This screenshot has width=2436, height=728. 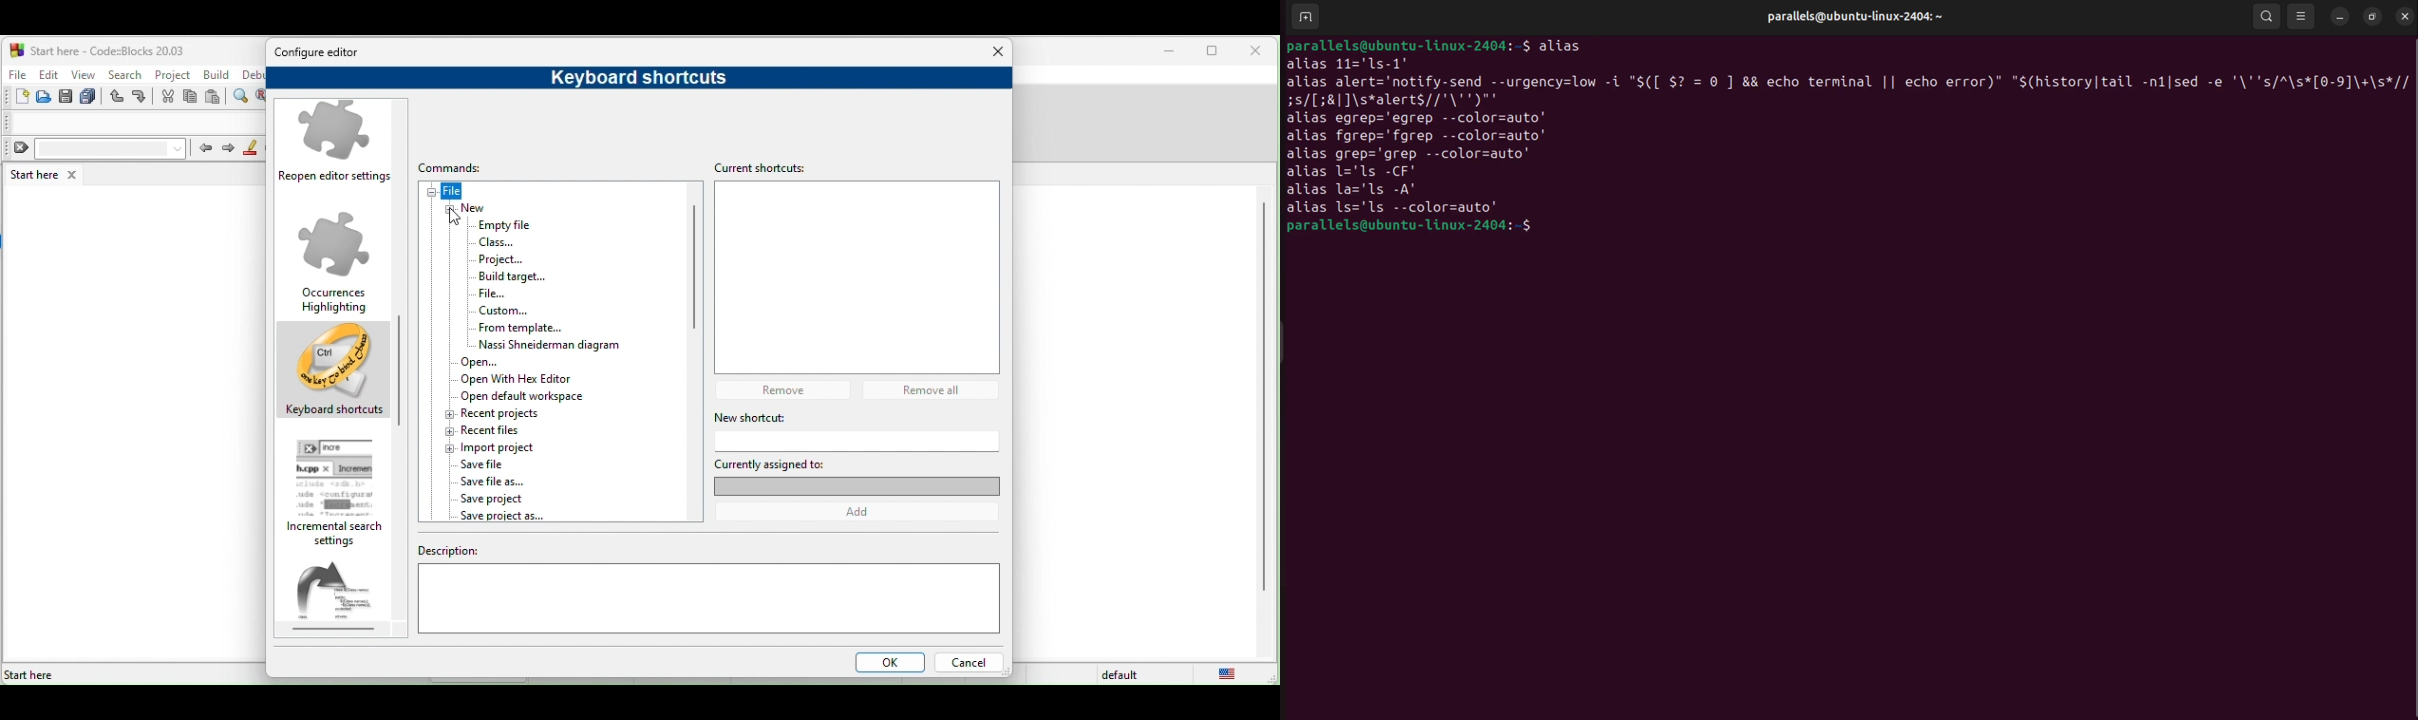 What do you see at coordinates (968, 664) in the screenshot?
I see `cancel` at bounding box center [968, 664].